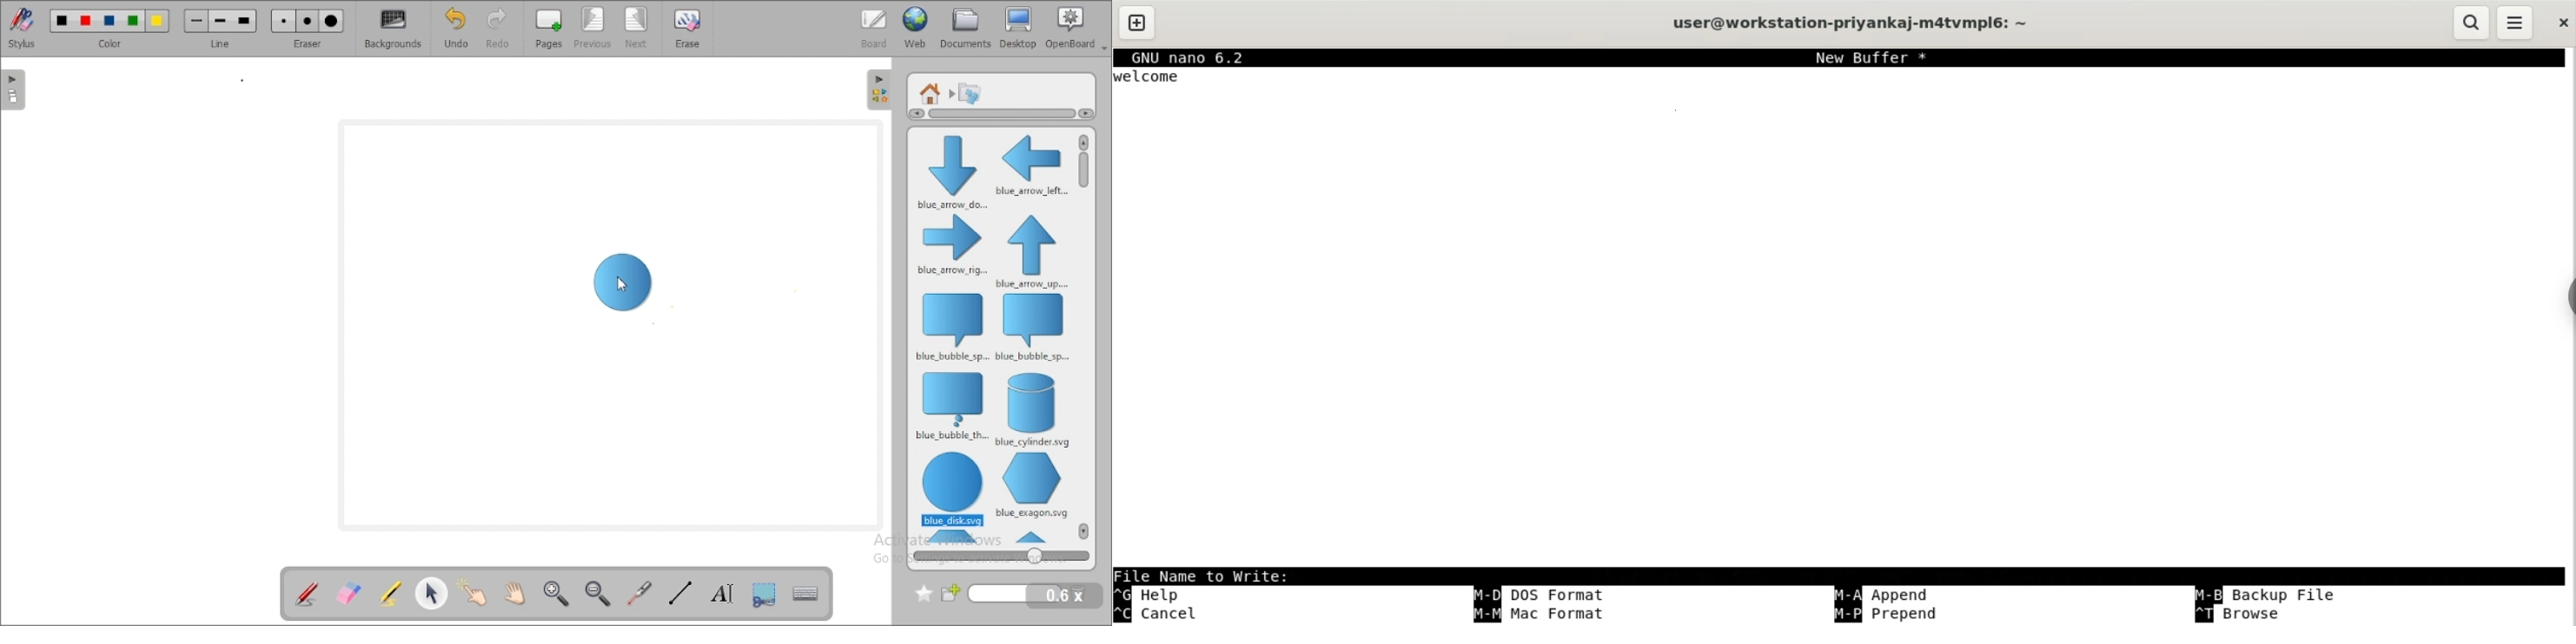 The width and height of the screenshot is (2576, 644). What do you see at coordinates (2566, 297) in the screenshot?
I see `sidebar` at bounding box center [2566, 297].